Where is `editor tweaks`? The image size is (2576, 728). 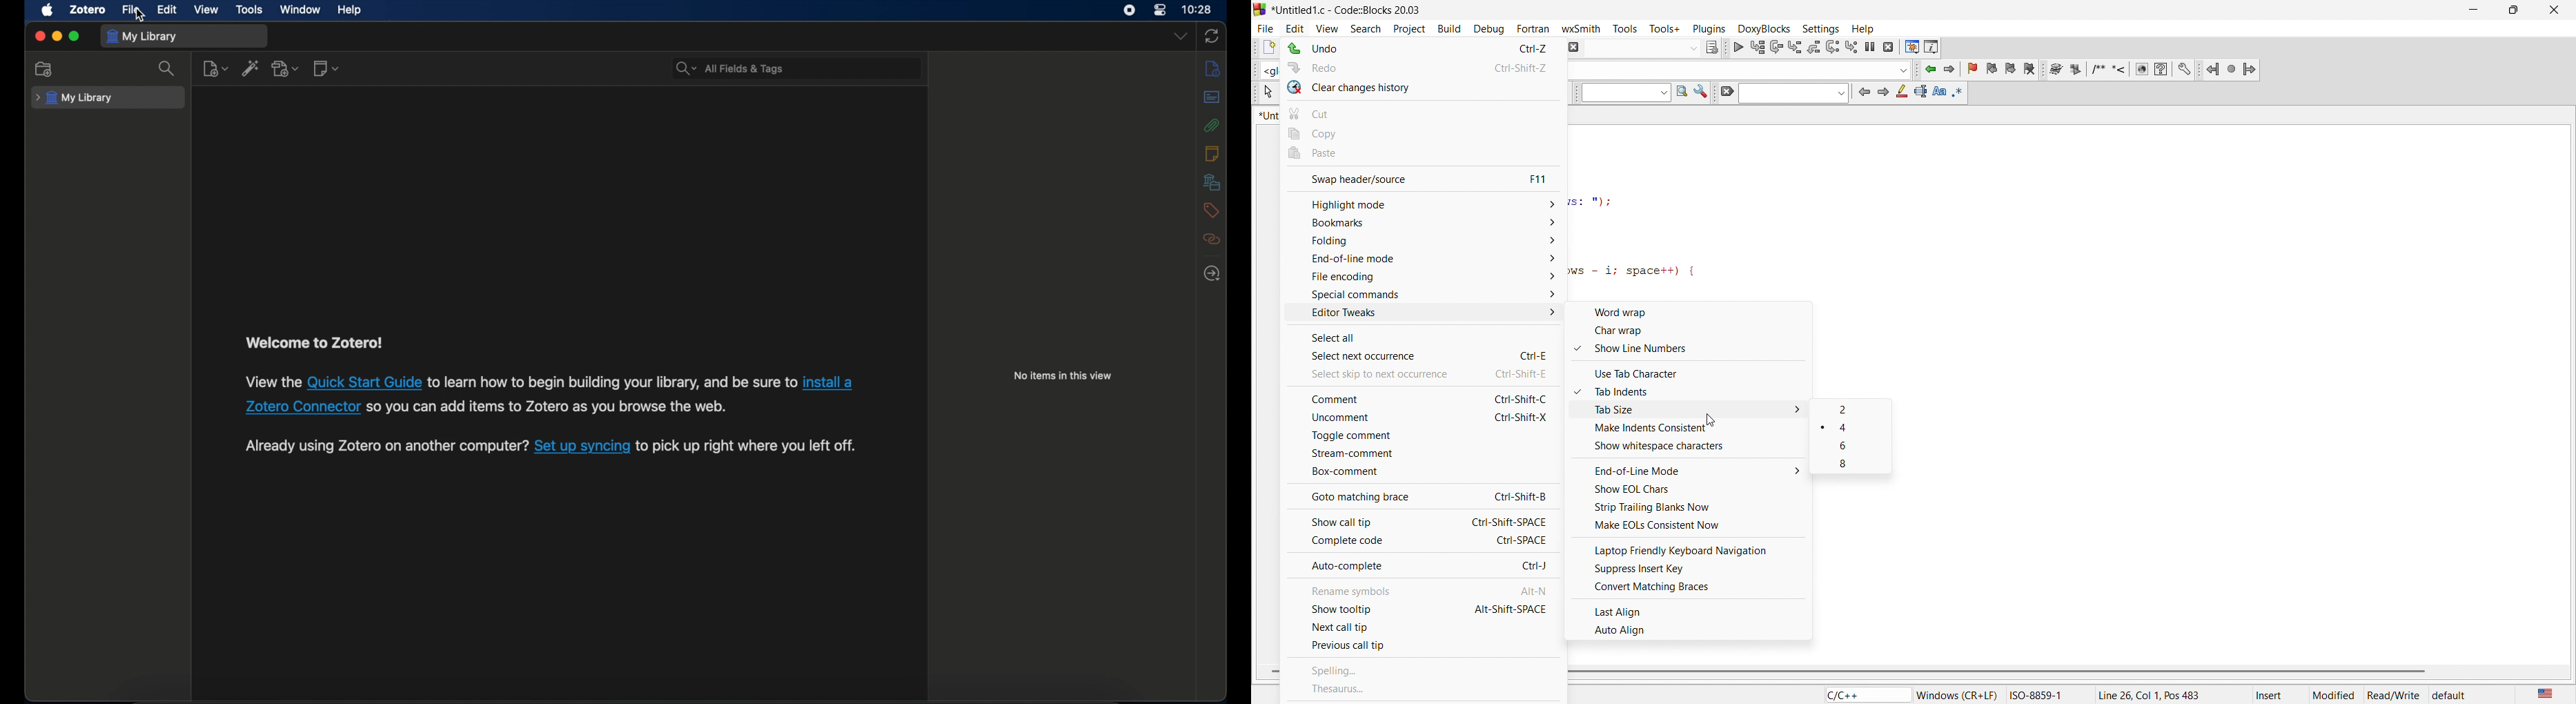 editor tweaks is located at coordinates (1421, 317).